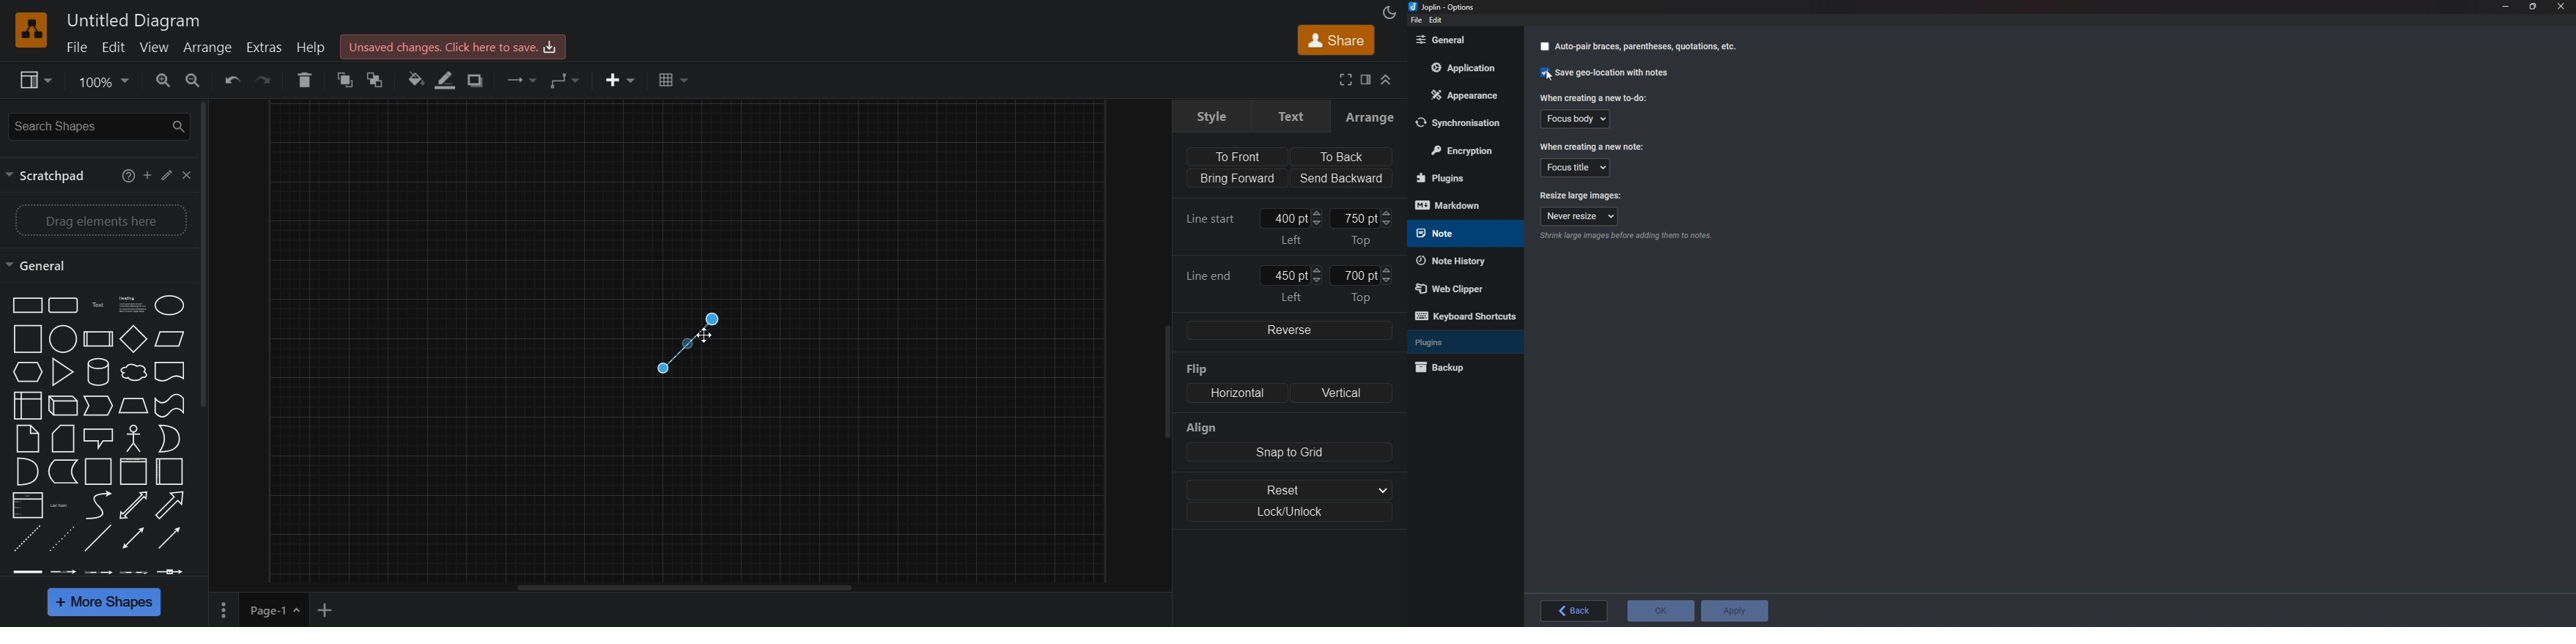  Describe the element at coordinates (129, 304) in the screenshot. I see `Text box` at that location.